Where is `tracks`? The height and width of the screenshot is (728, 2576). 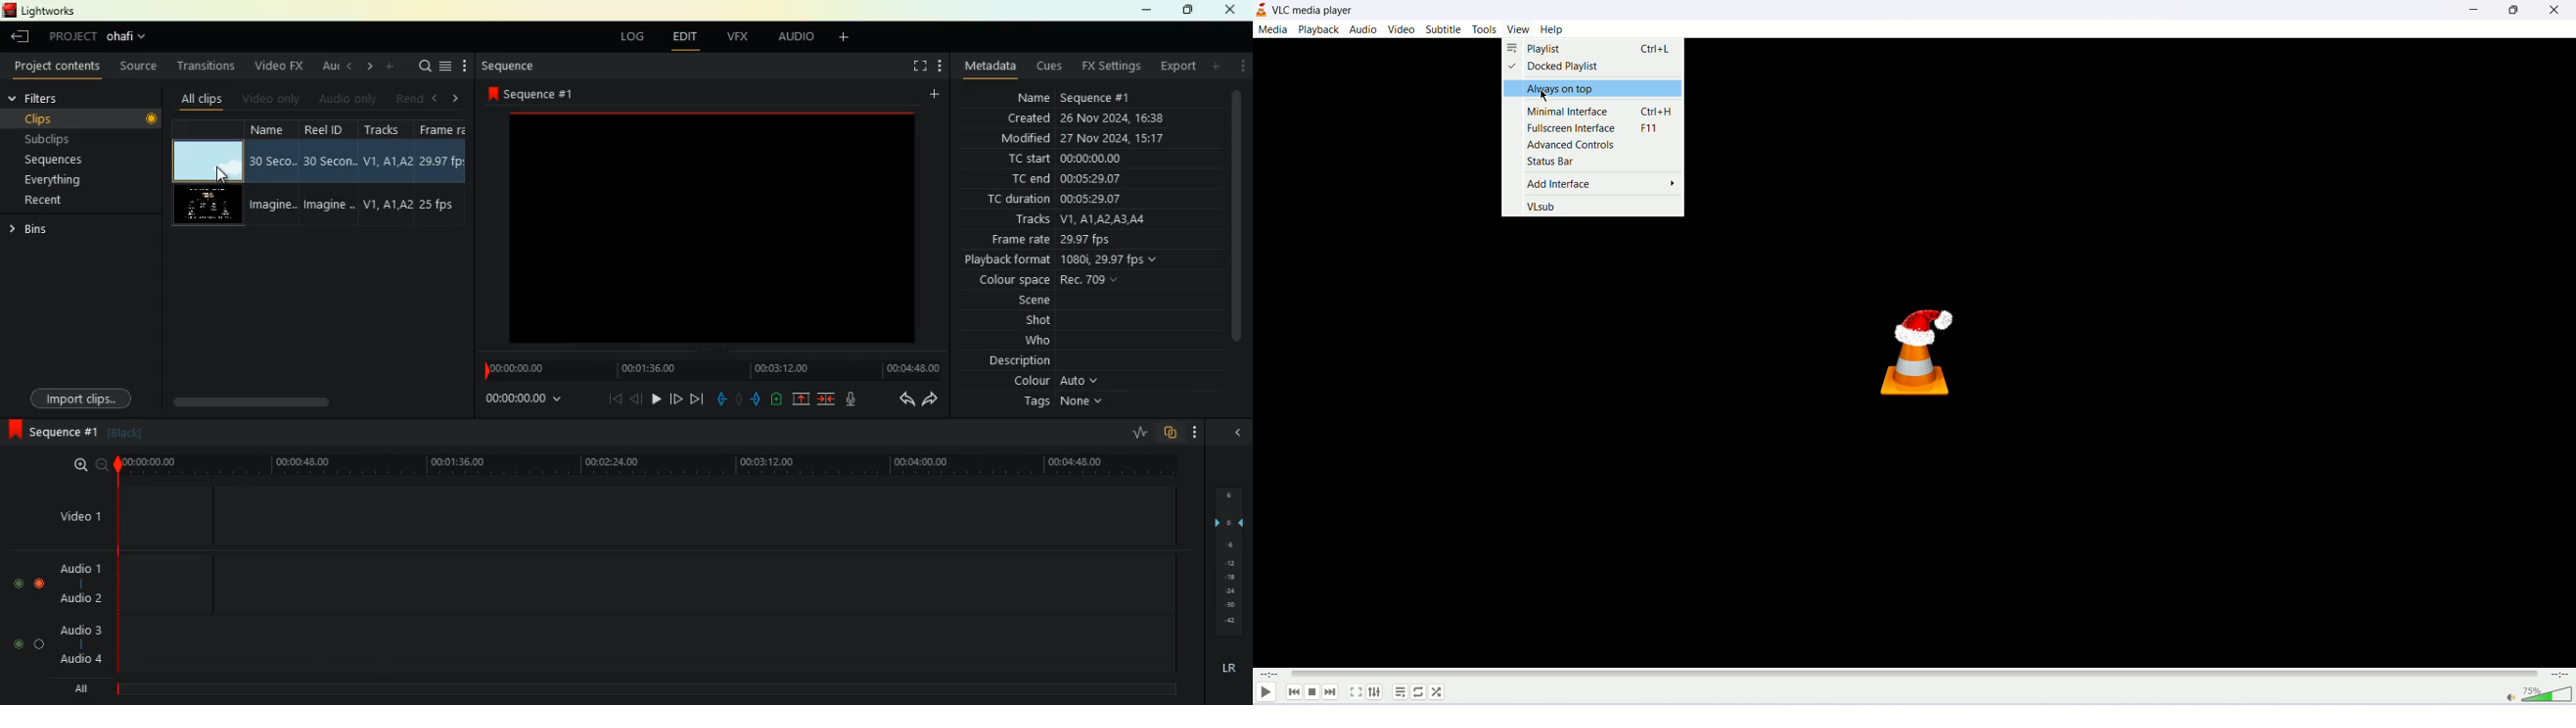 tracks is located at coordinates (1075, 221).